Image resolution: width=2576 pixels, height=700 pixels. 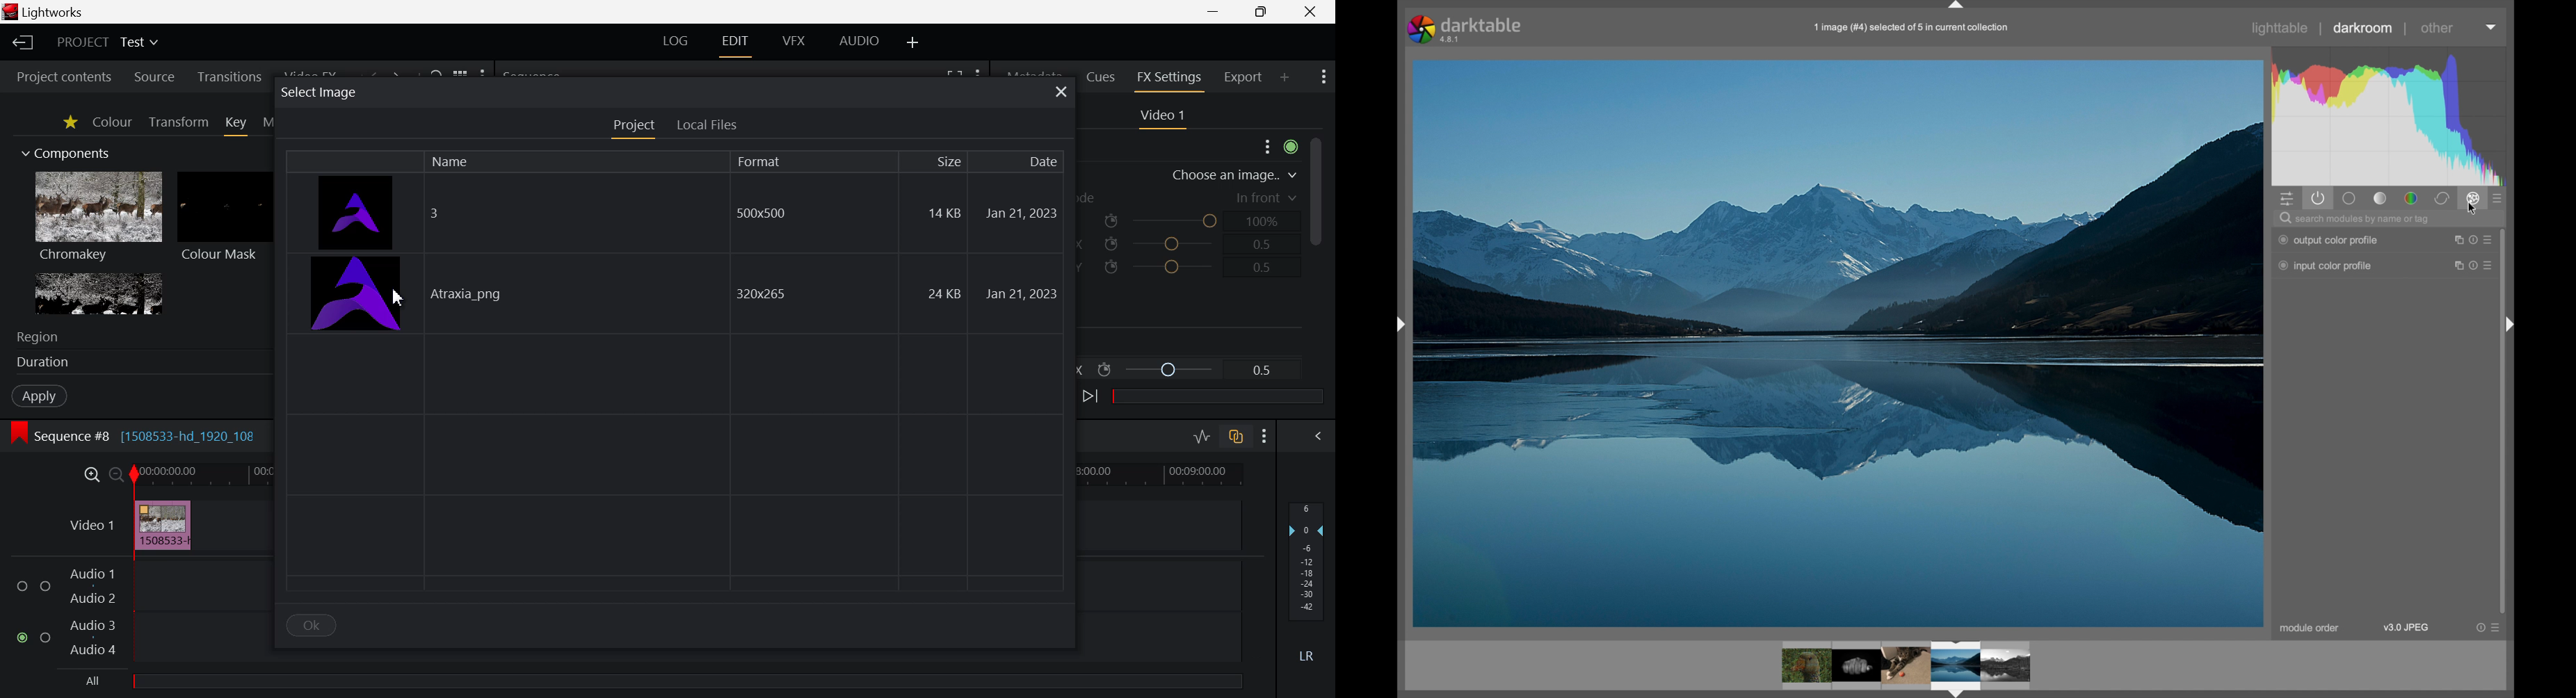 I want to click on Components Section, so click(x=72, y=151).